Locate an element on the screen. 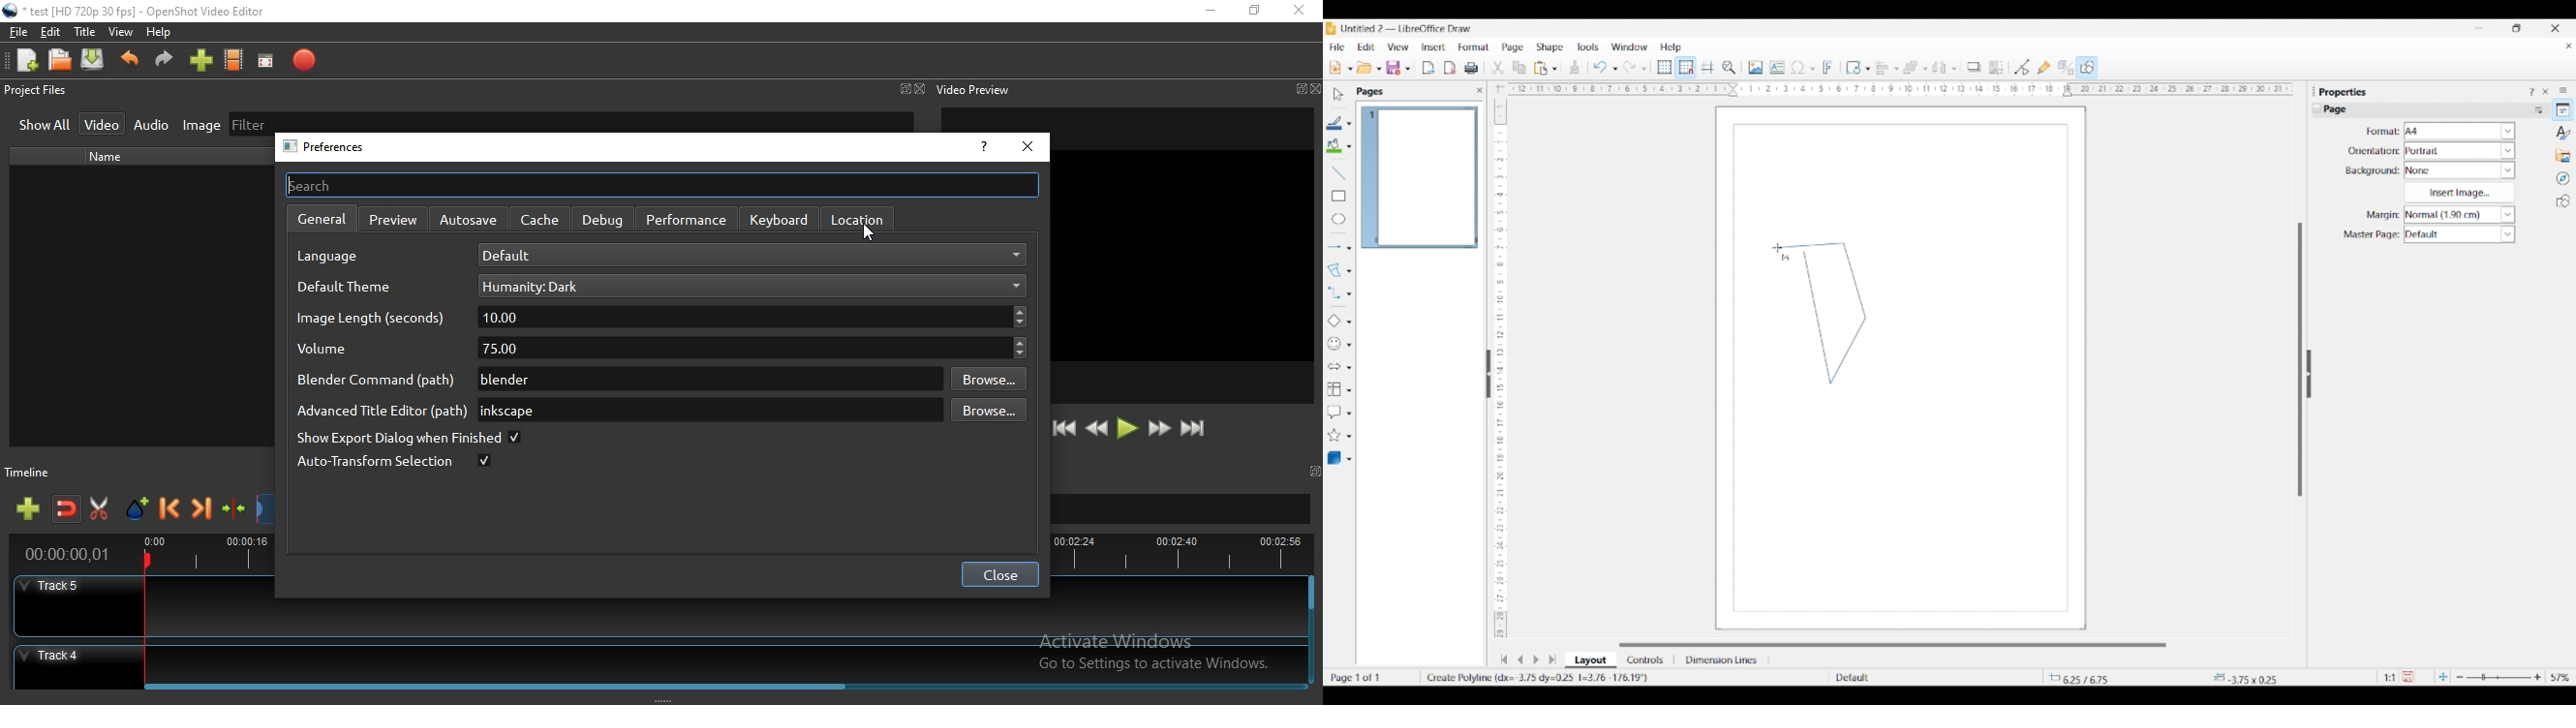 The image size is (2576, 728). Help about this sidebar is located at coordinates (2531, 91).